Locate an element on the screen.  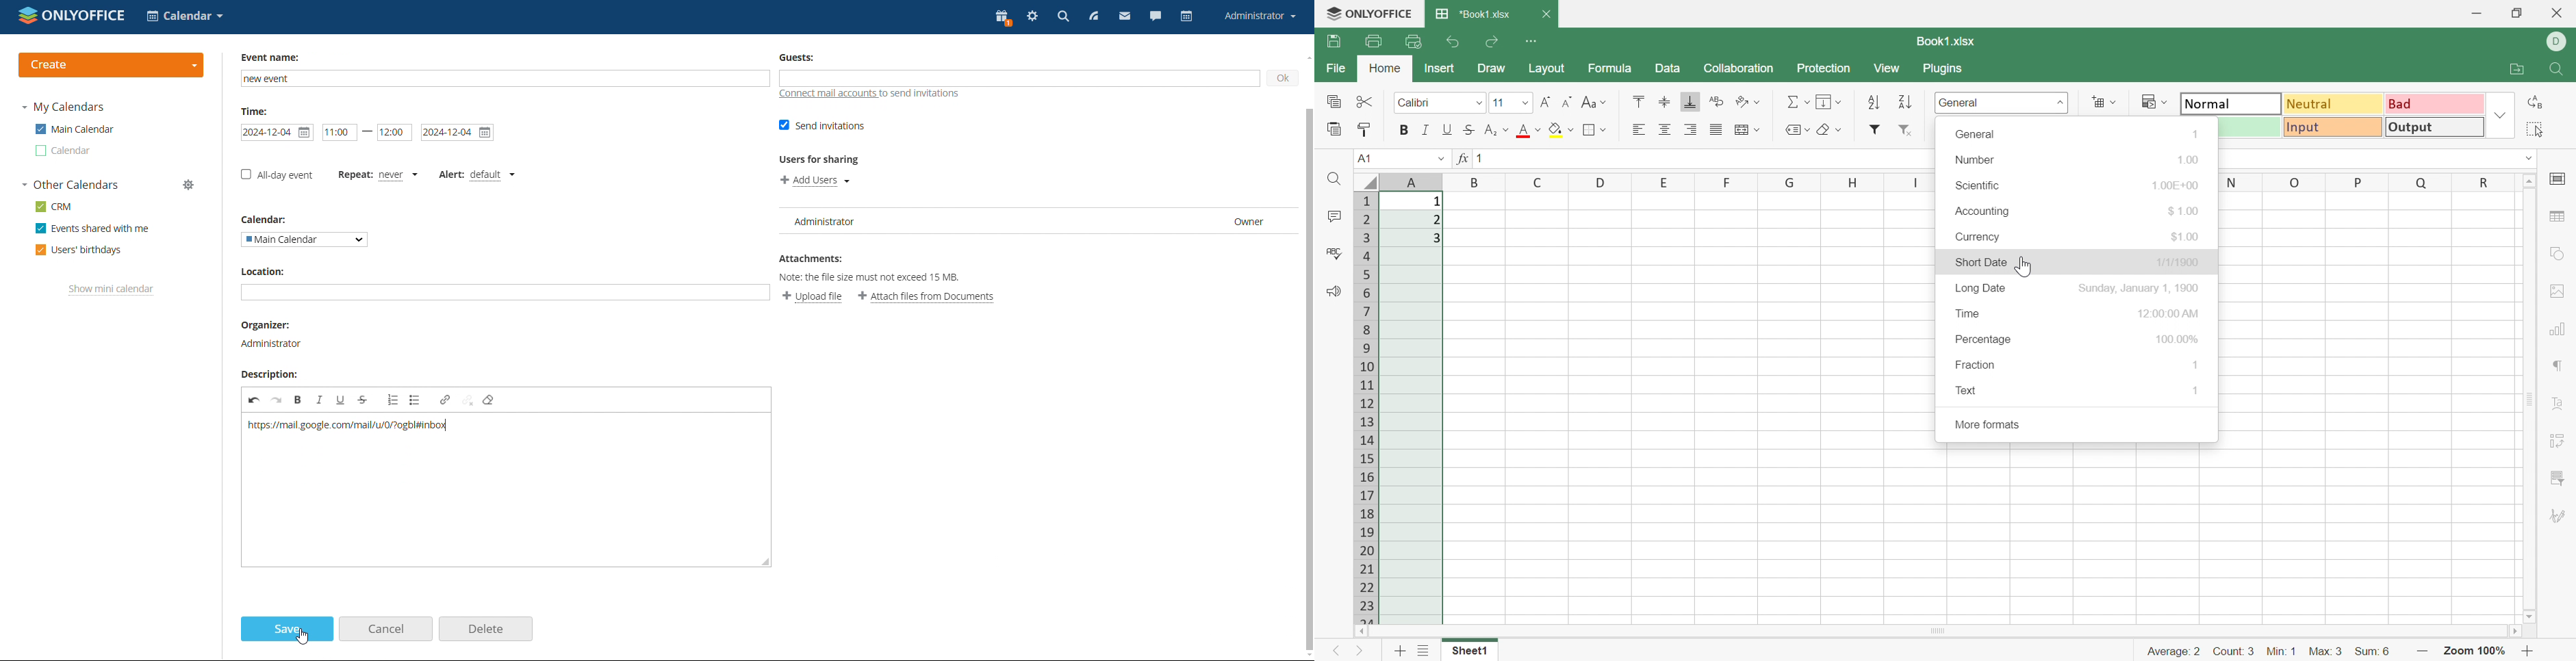
add name is located at coordinates (505, 78).